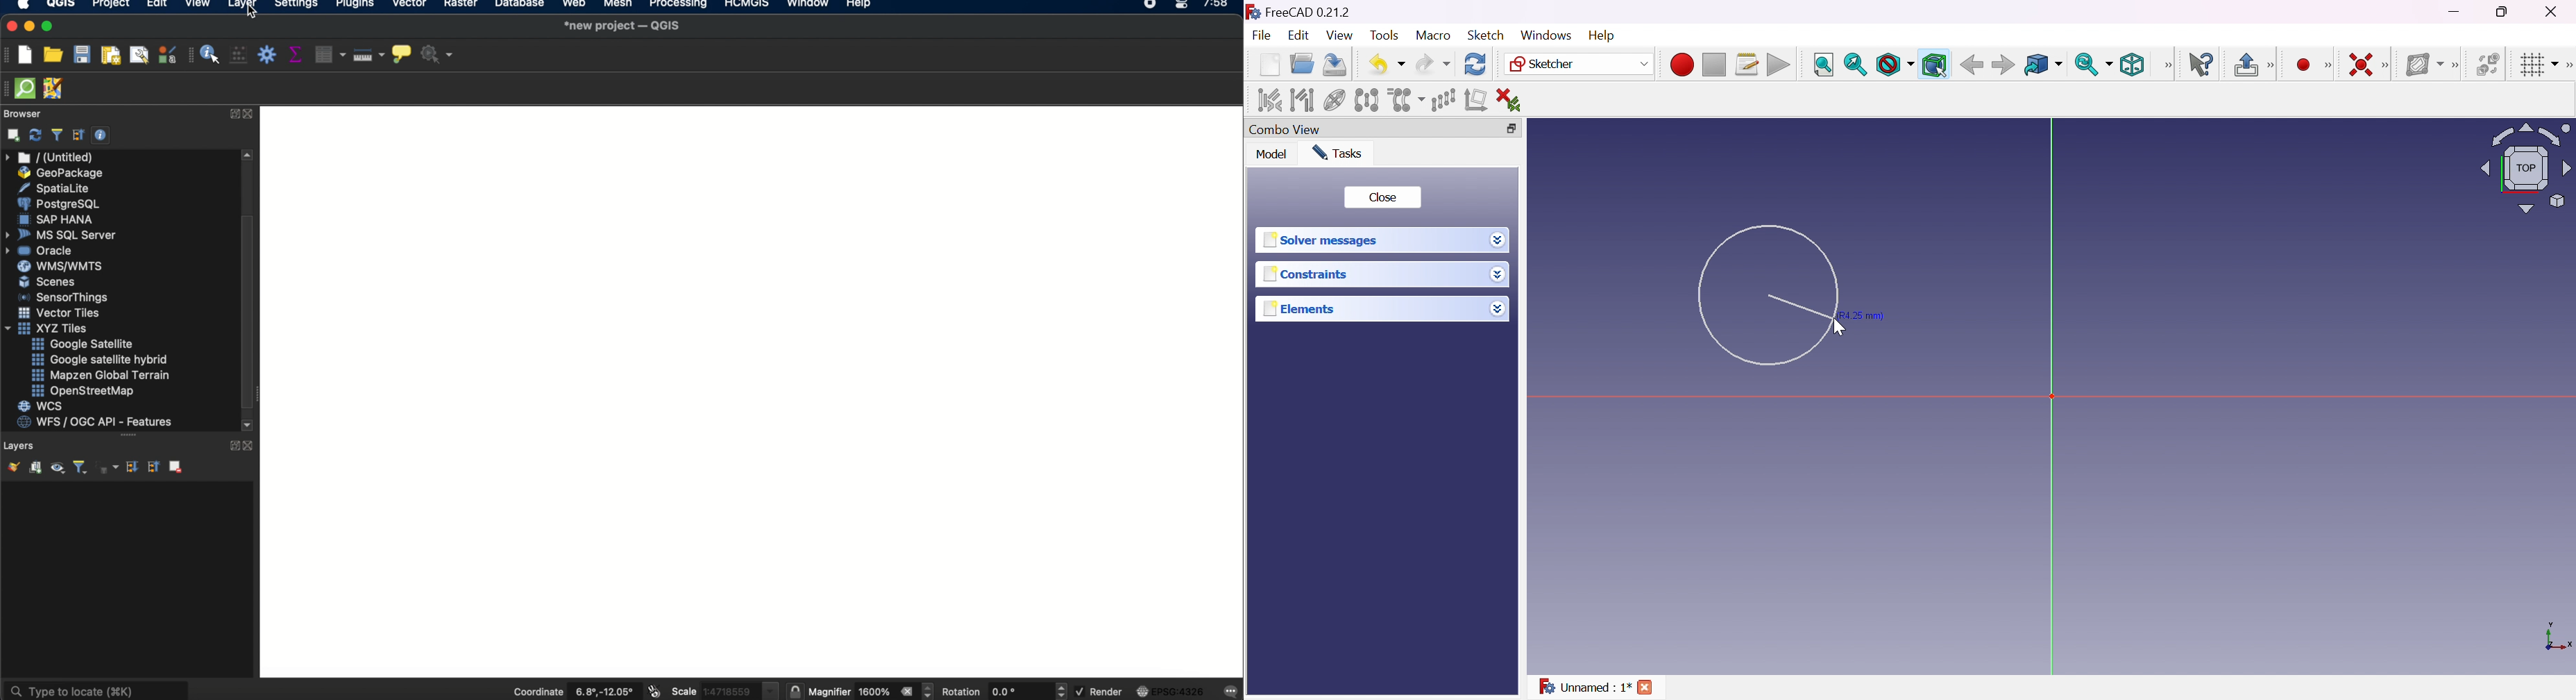  I want to click on enable/disable properties widget, so click(101, 135).